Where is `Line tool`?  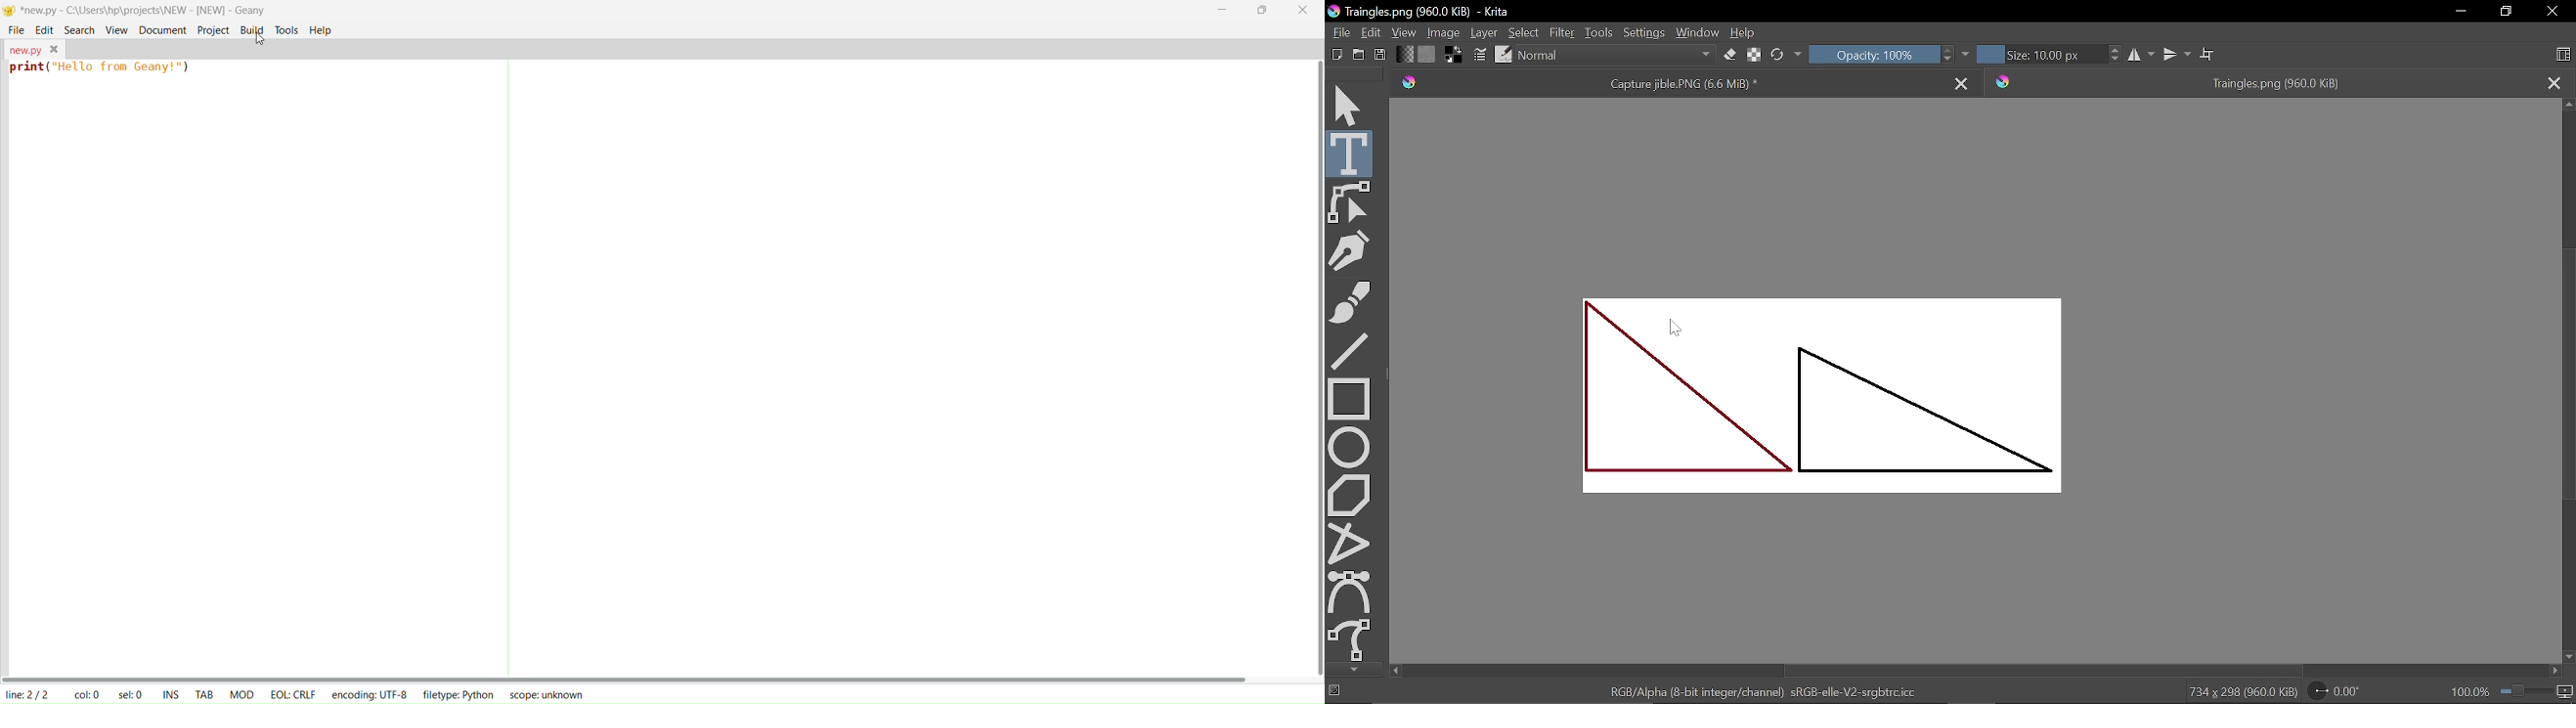
Line tool is located at coordinates (1350, 349).